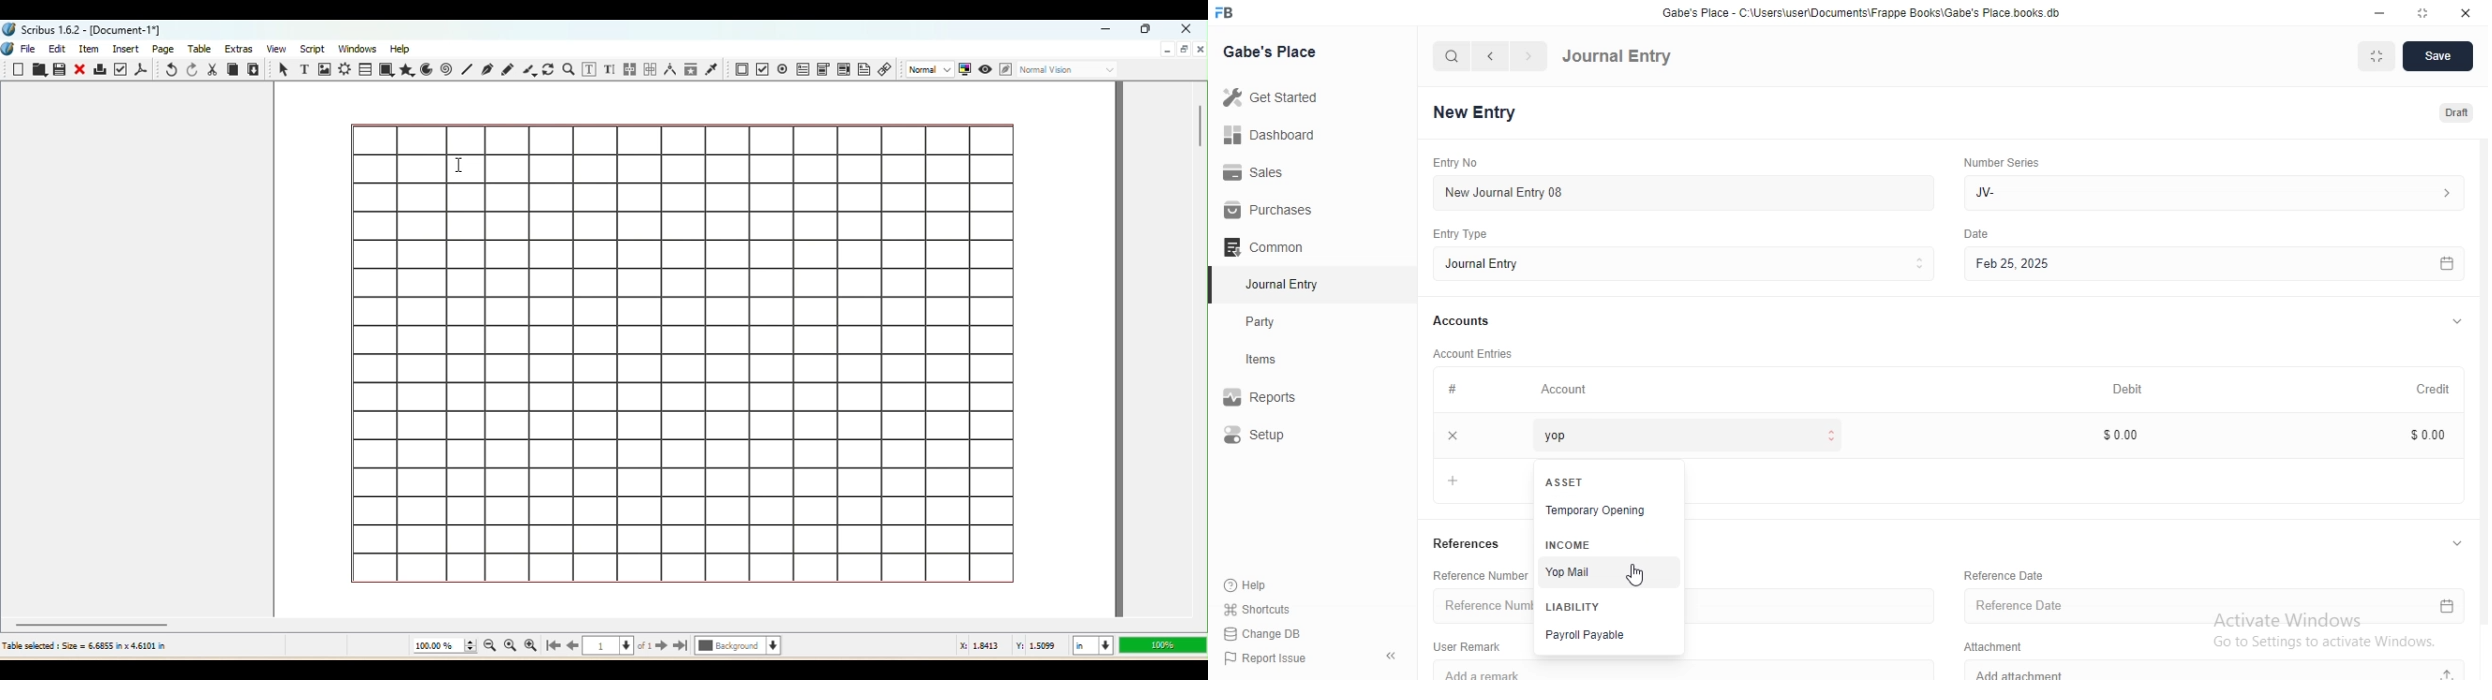  I want to click on PDF combo box, so click(823, 67).